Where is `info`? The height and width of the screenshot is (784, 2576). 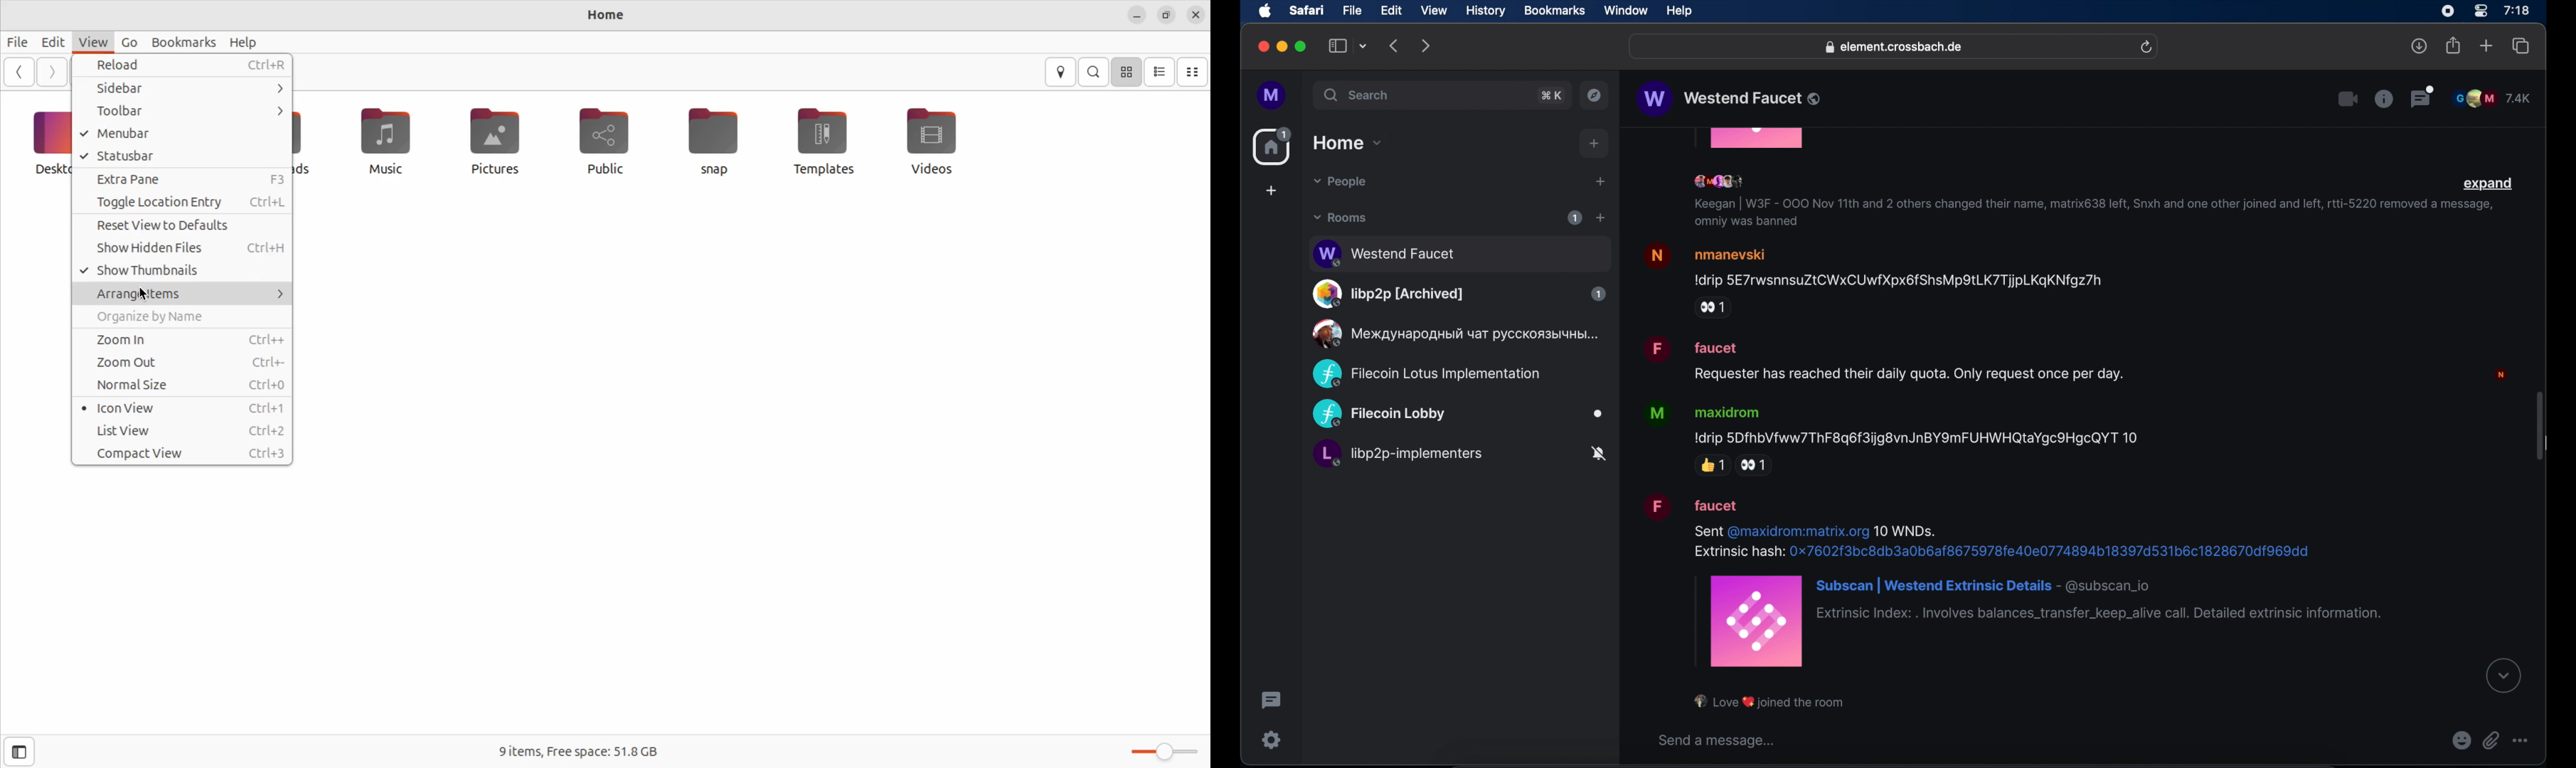
info is located at coordinates (2090, 214).